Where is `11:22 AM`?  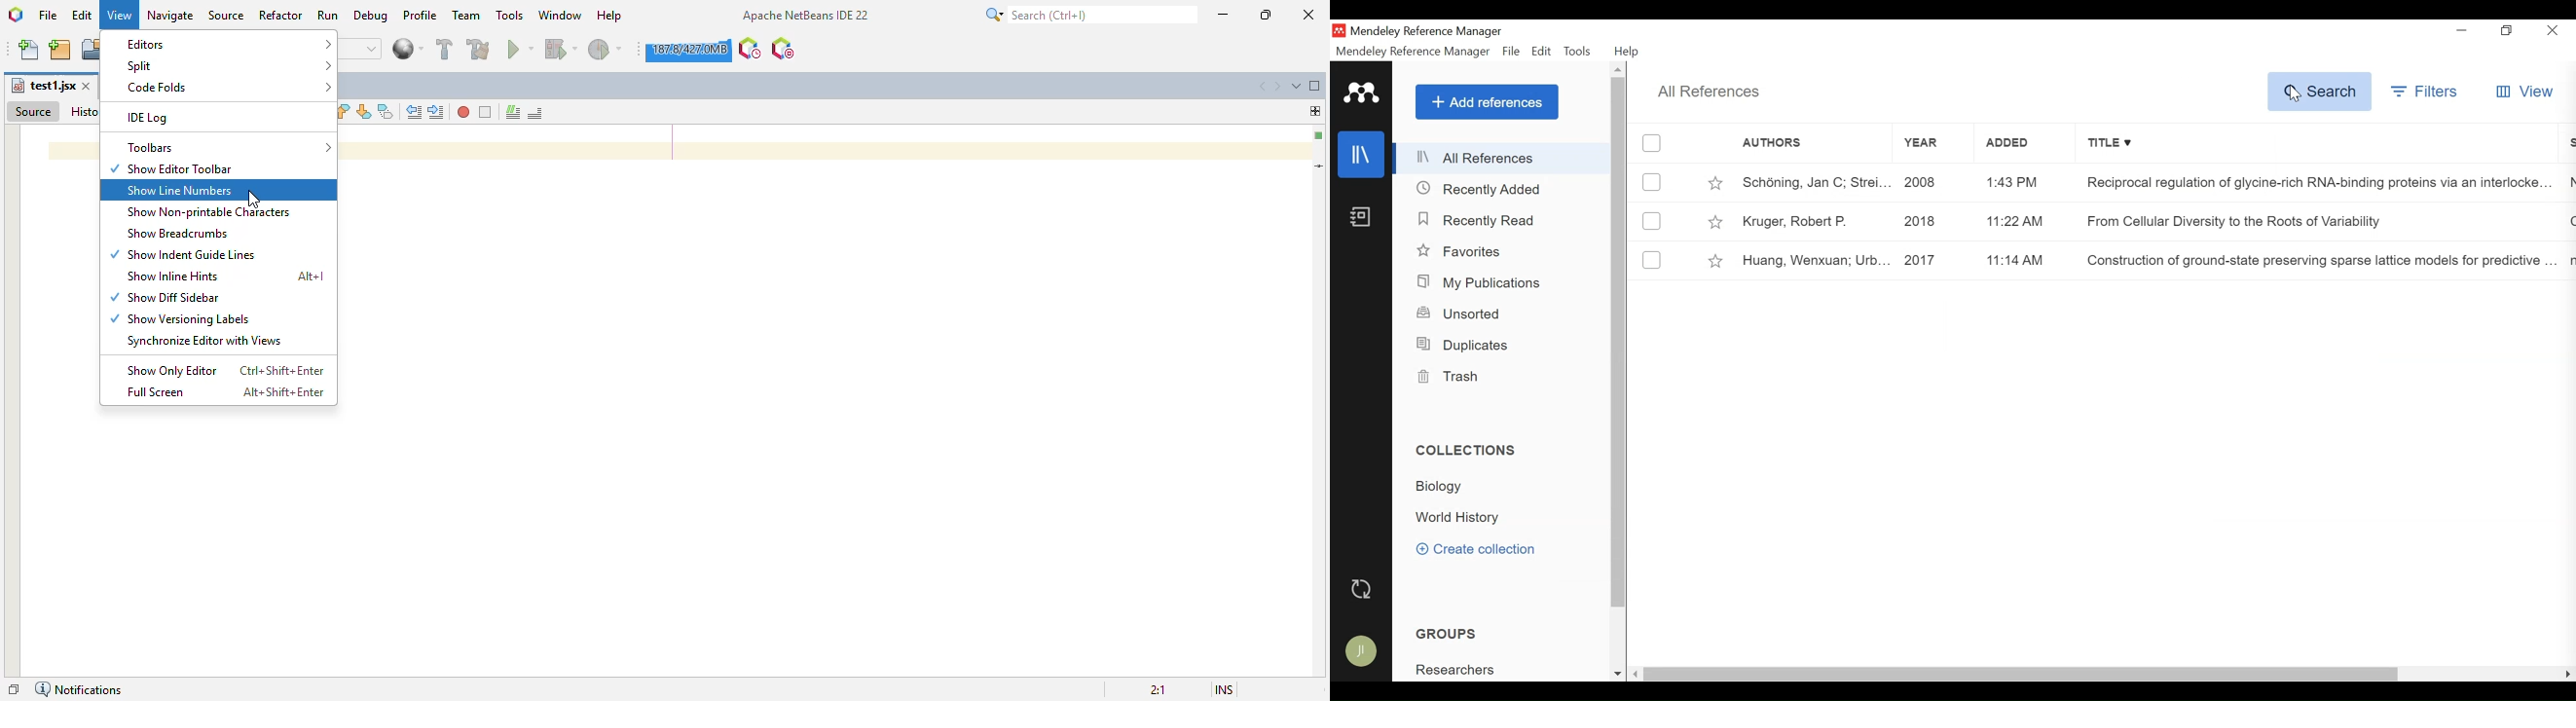
11:22 AM is located at coordinates (2028, 220).